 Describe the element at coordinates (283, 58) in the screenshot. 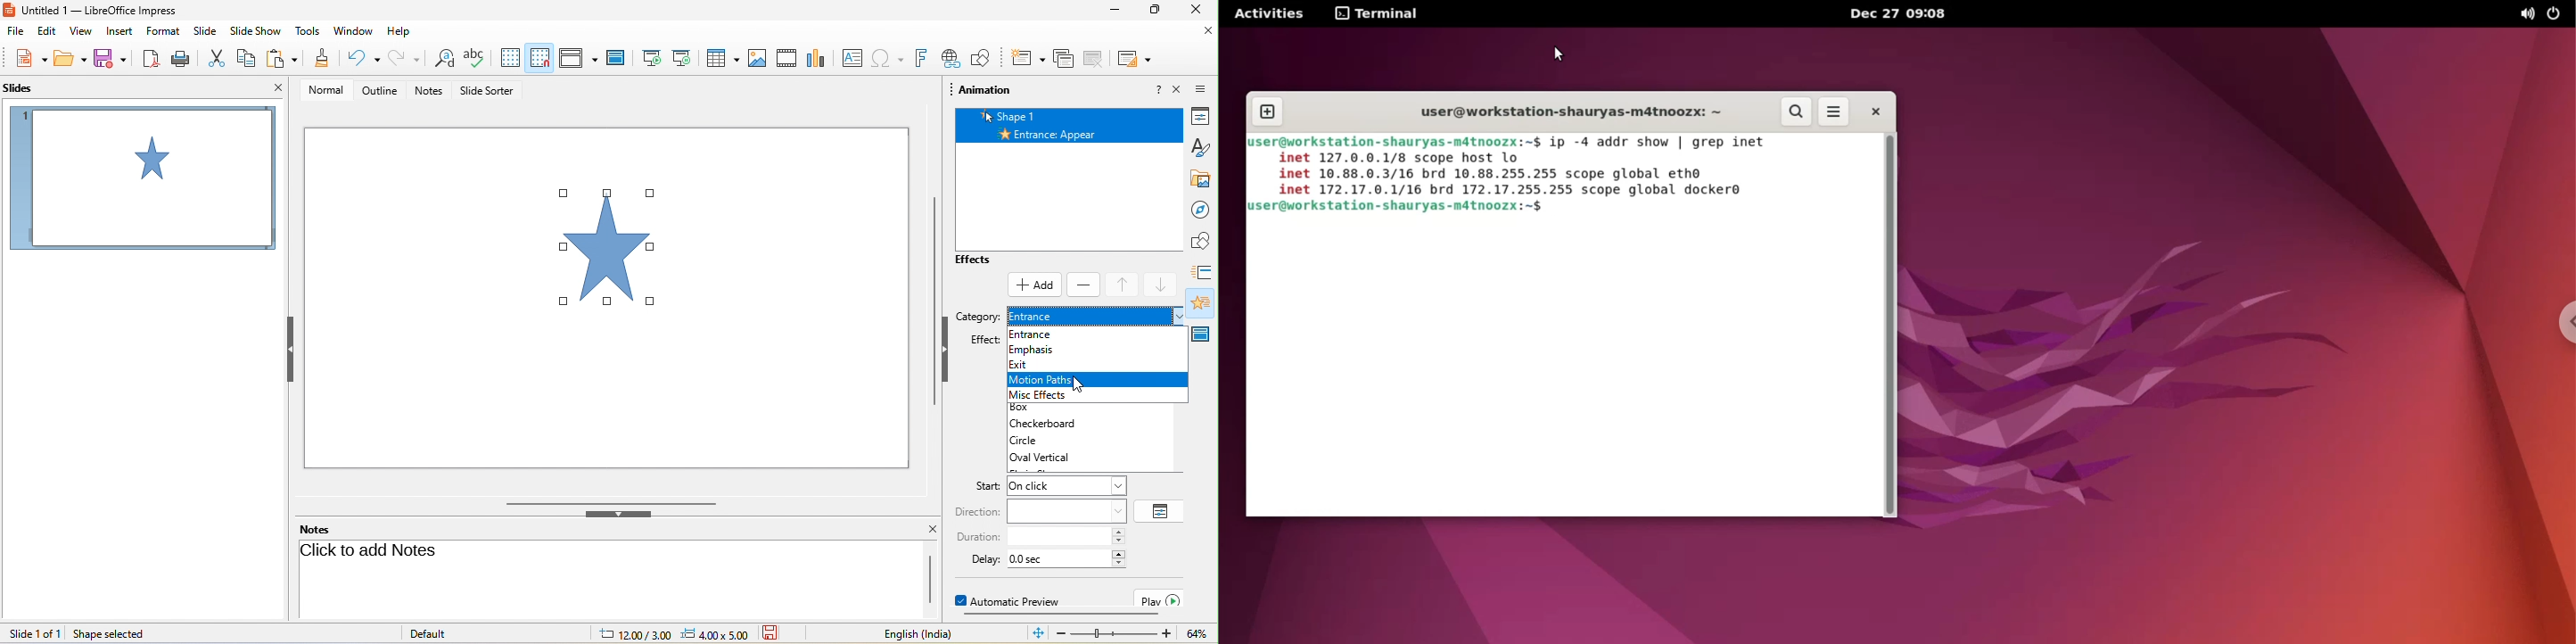

I see `paste` at that location.